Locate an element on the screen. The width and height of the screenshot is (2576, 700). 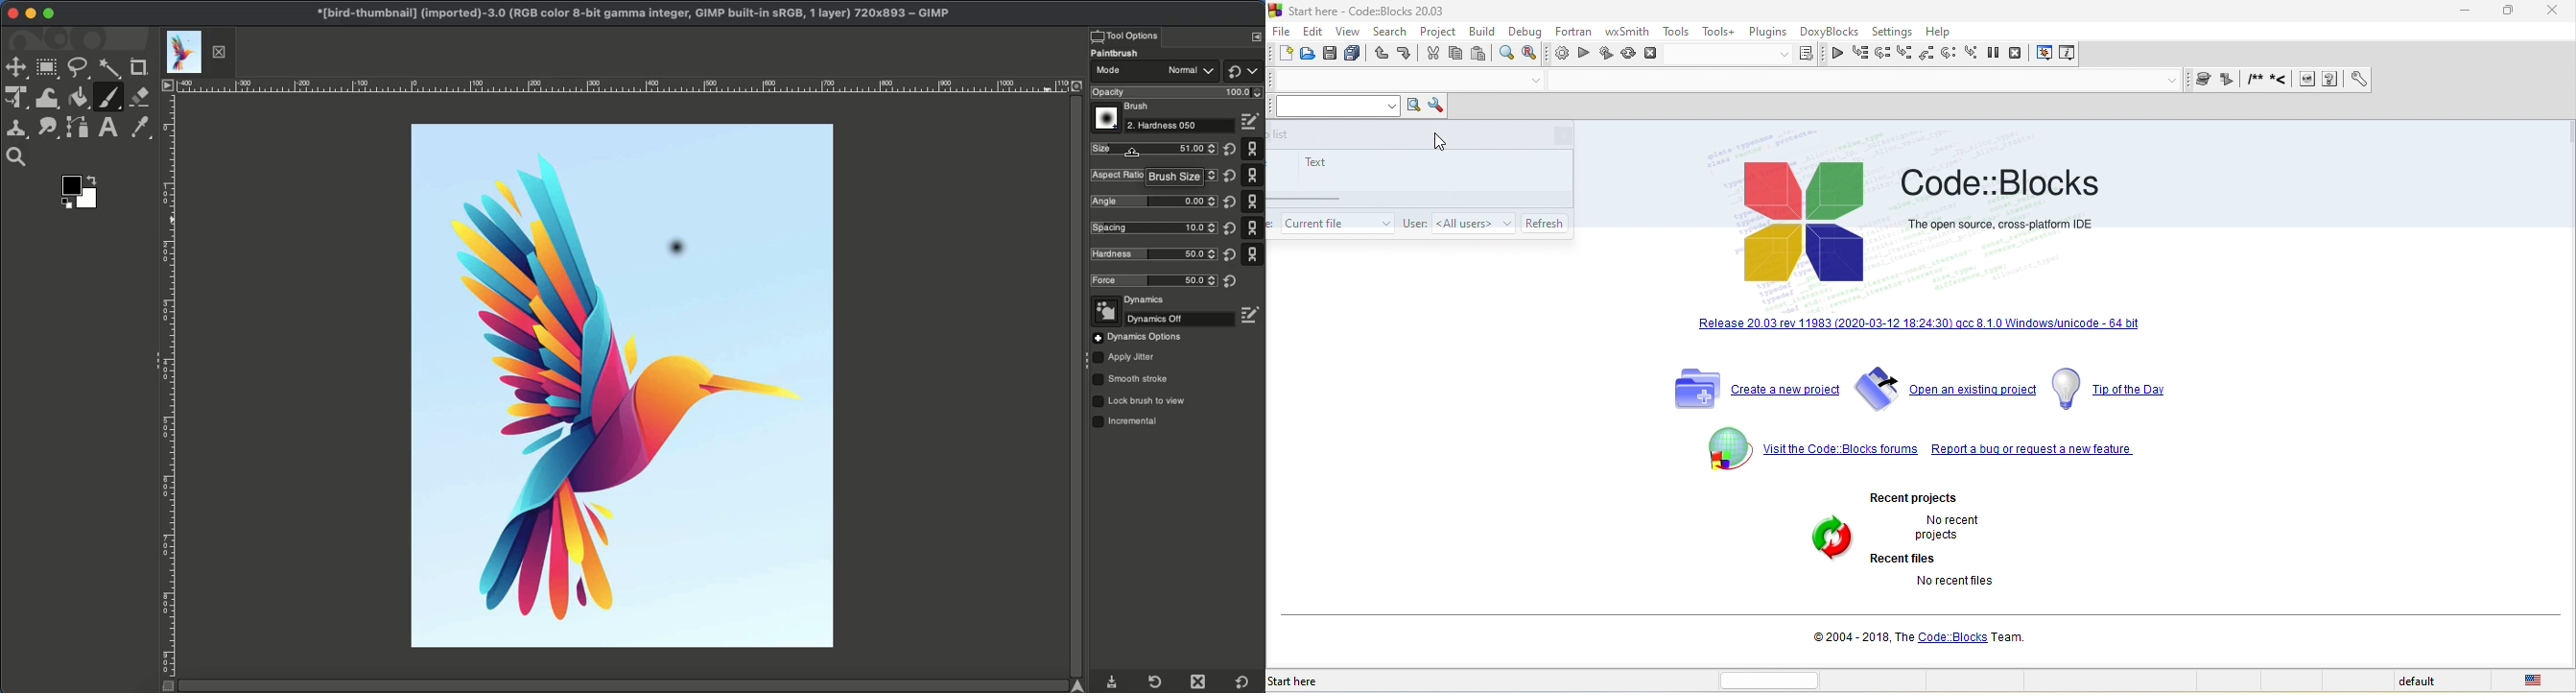
tools+ is located at coordinates (1719, 33).